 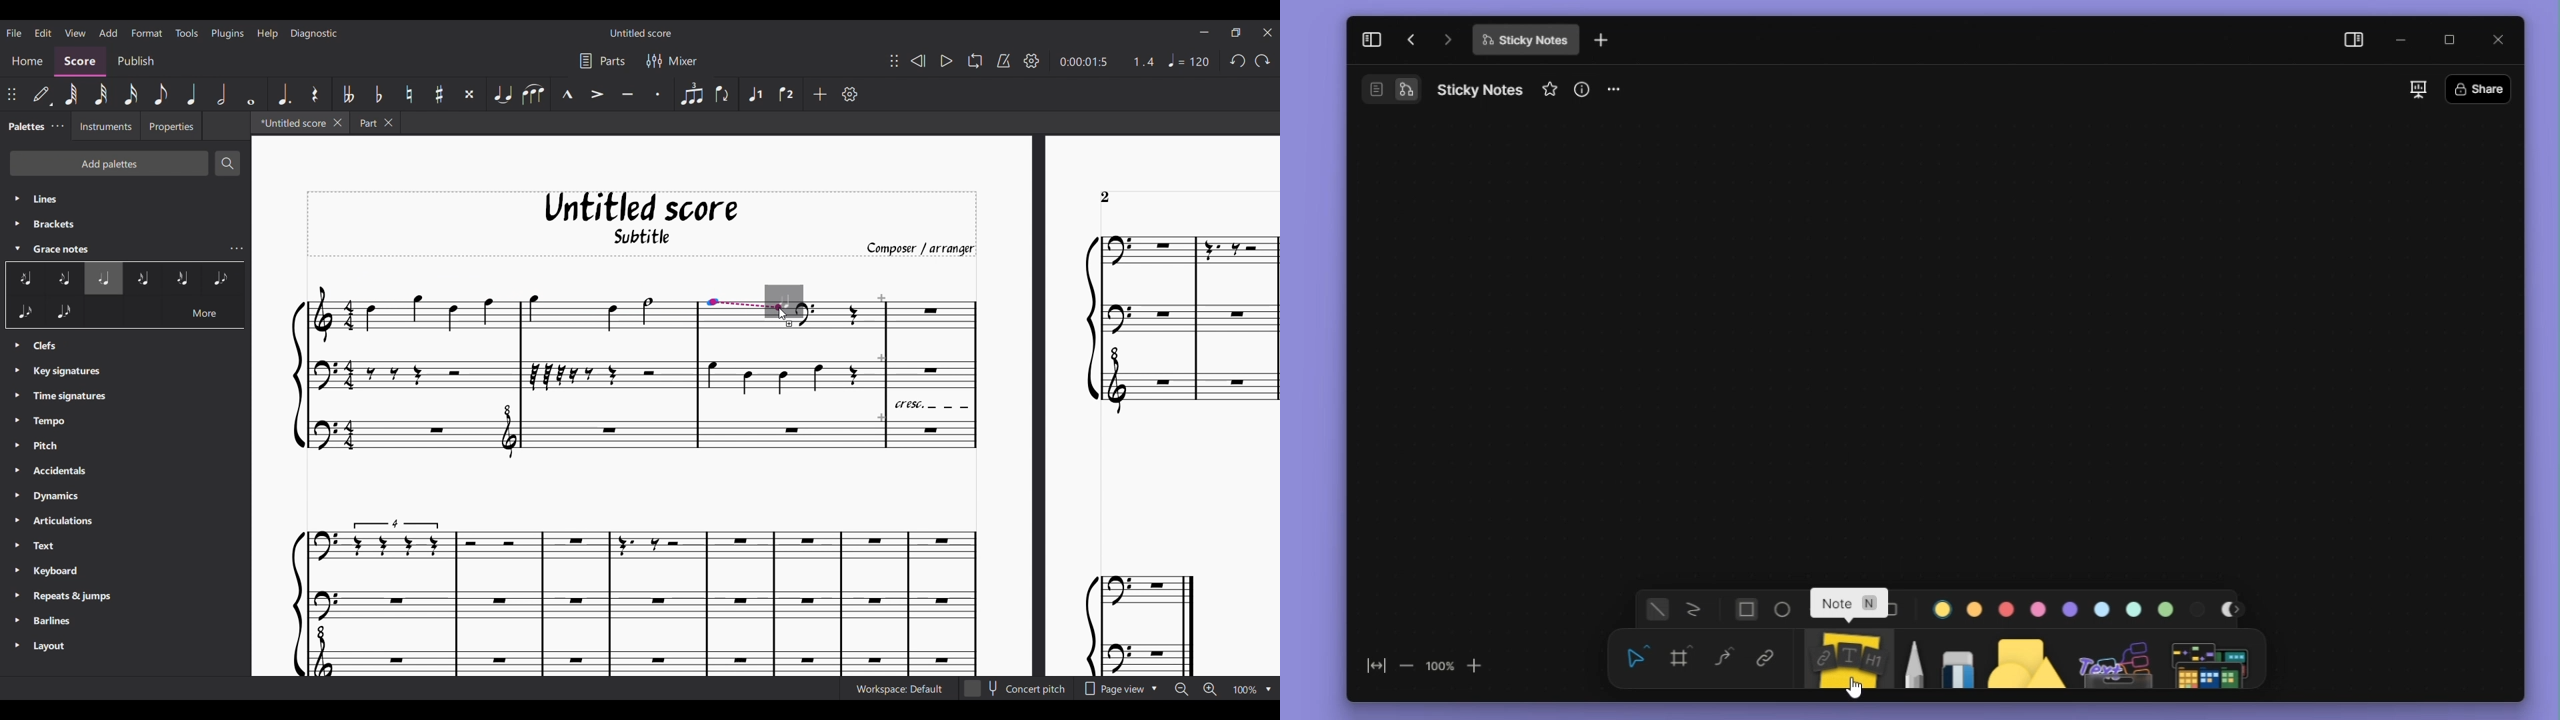 What do you see at coordinates (17, 497) in the screenshot?
I see `Expand respective palette` at bounding box center [17, 497].